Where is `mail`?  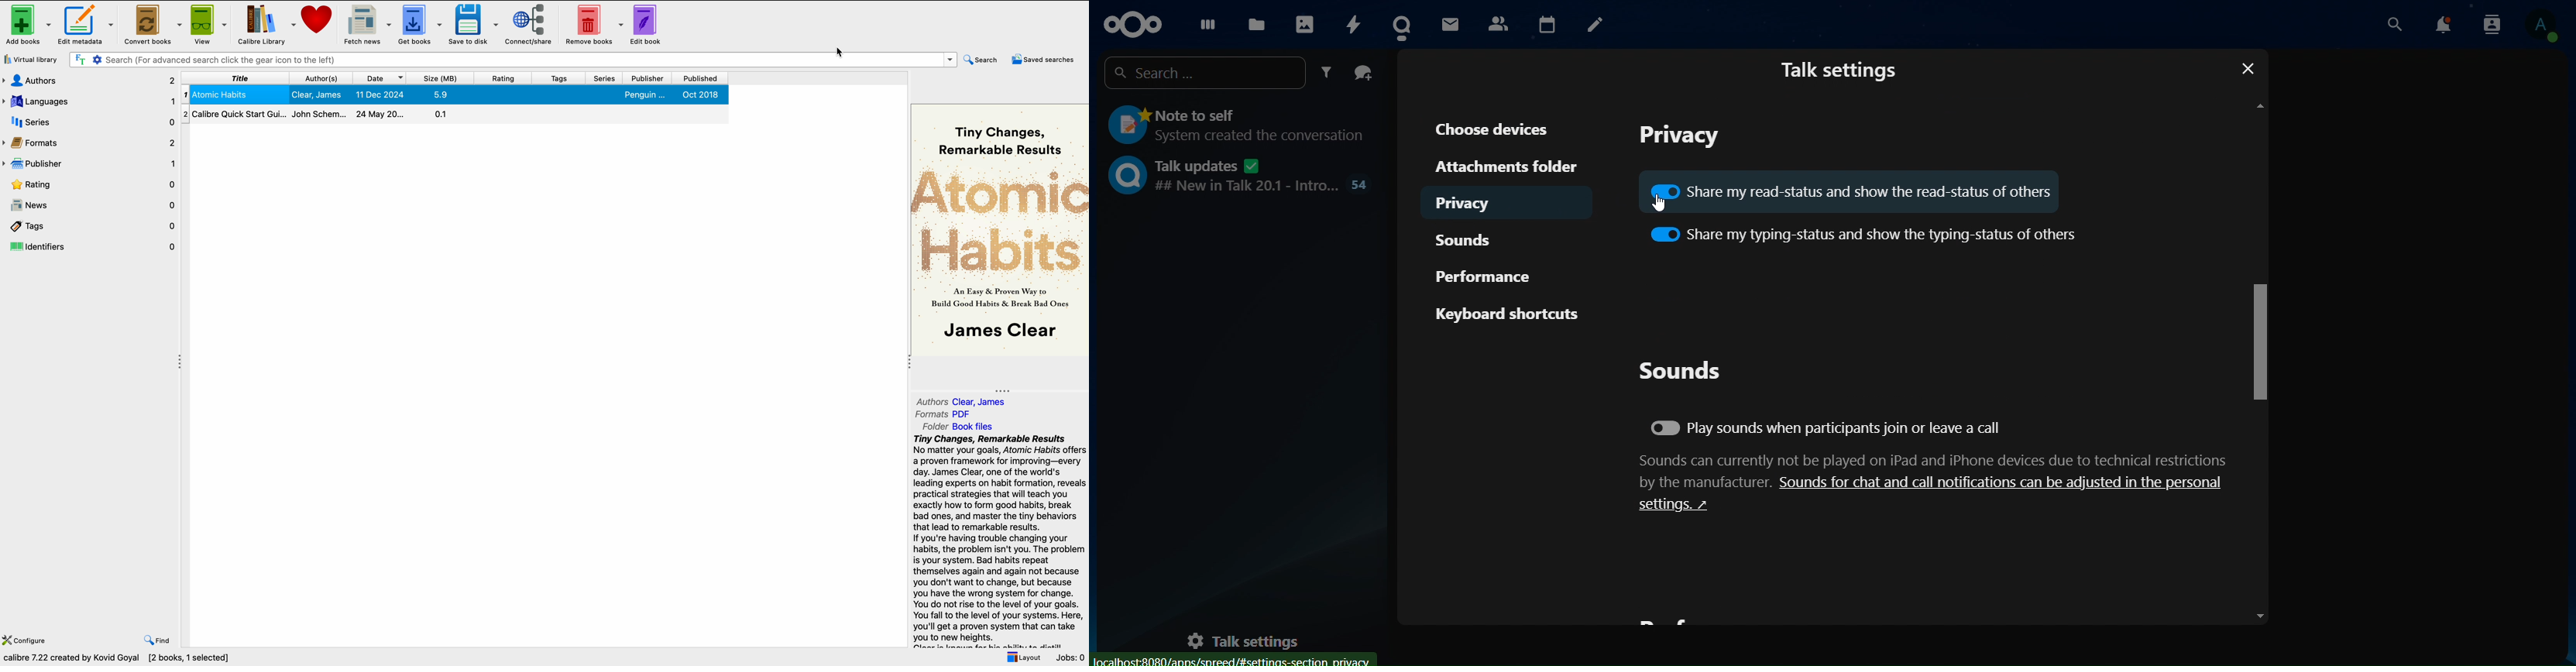 mail is located at coordinates (1452, 23).